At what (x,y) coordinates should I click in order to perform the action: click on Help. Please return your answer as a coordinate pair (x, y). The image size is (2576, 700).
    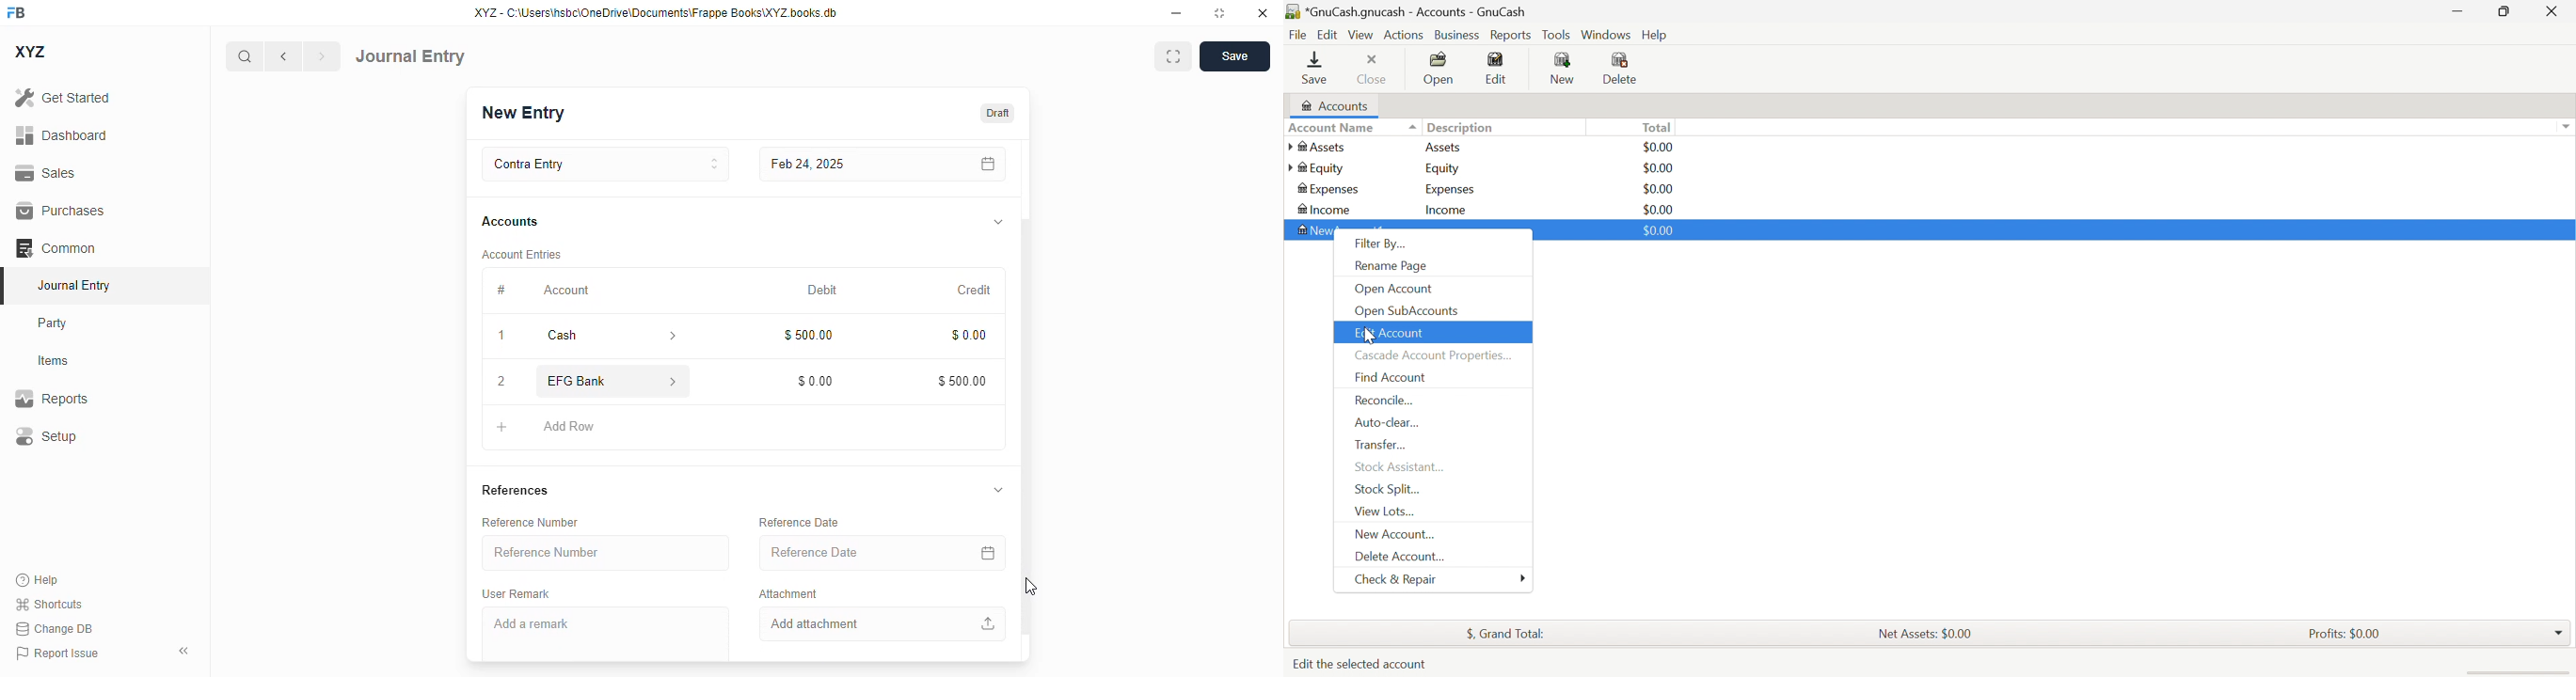
    Looking at the image, I should click on (1657, 34).